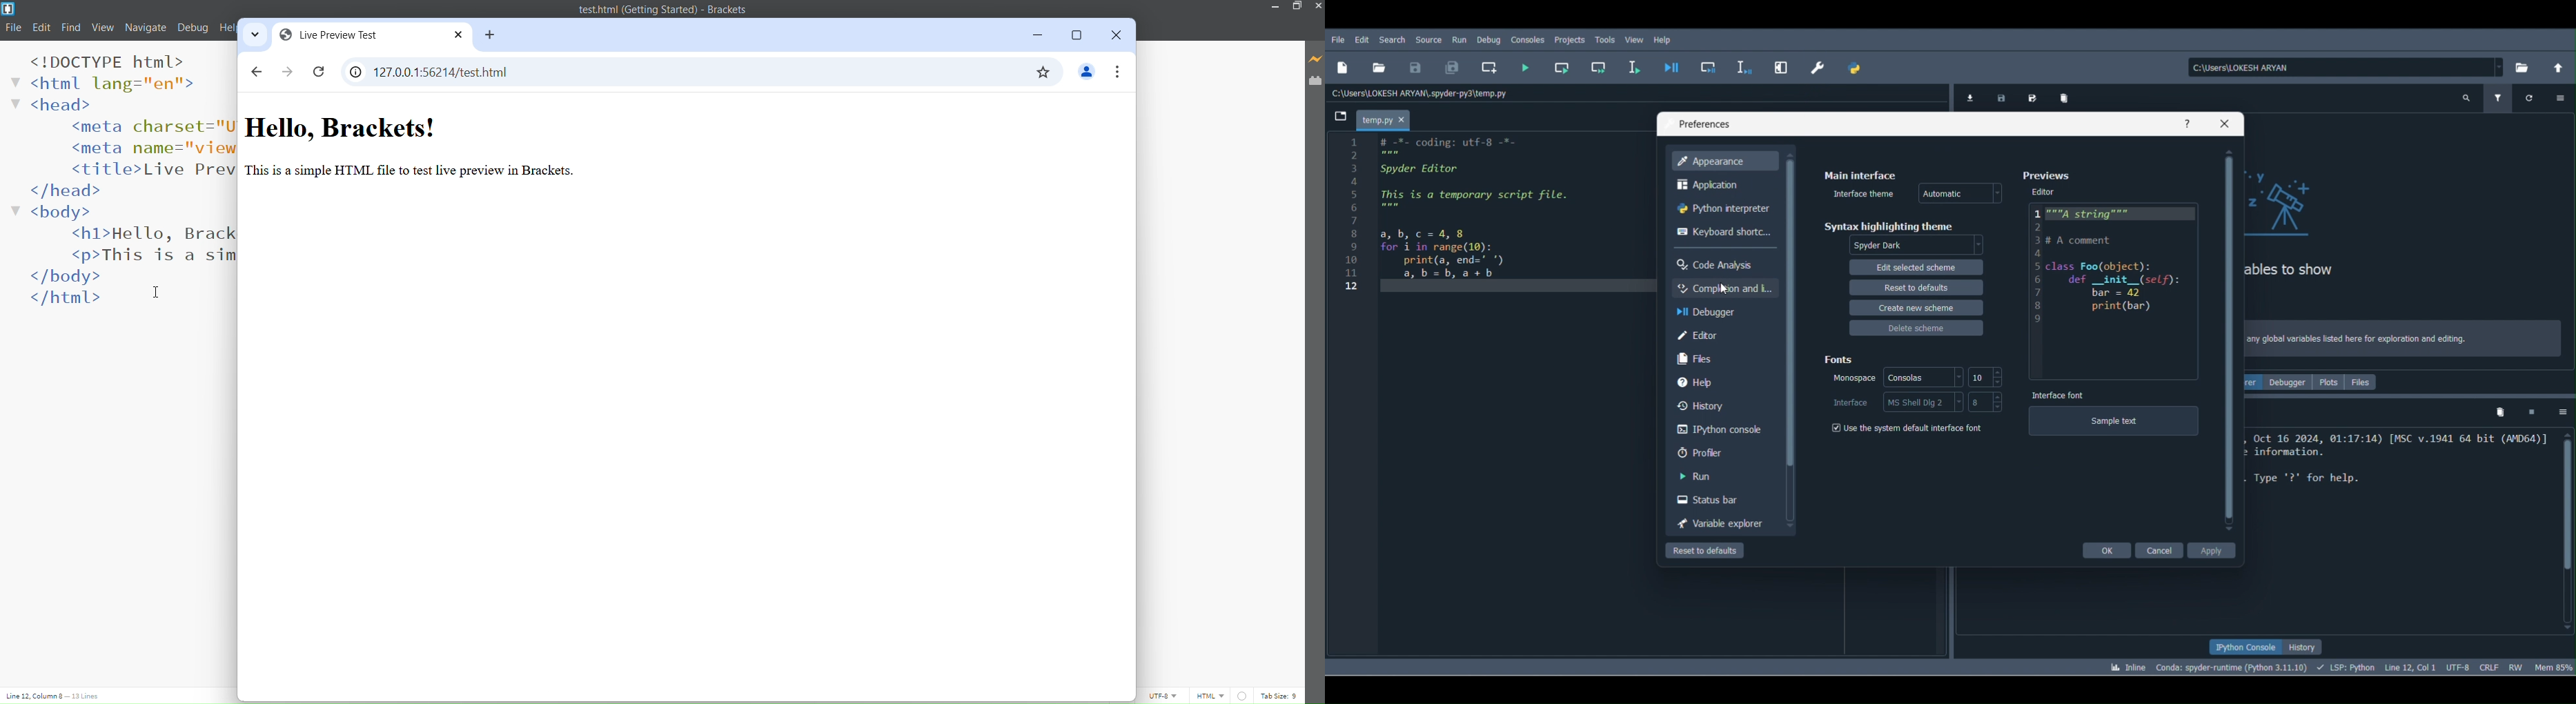 This screenshot has width=2576, height=728. Describe the element at coordinates (1722, 186) in the screenshot. I see `Application` at that location.